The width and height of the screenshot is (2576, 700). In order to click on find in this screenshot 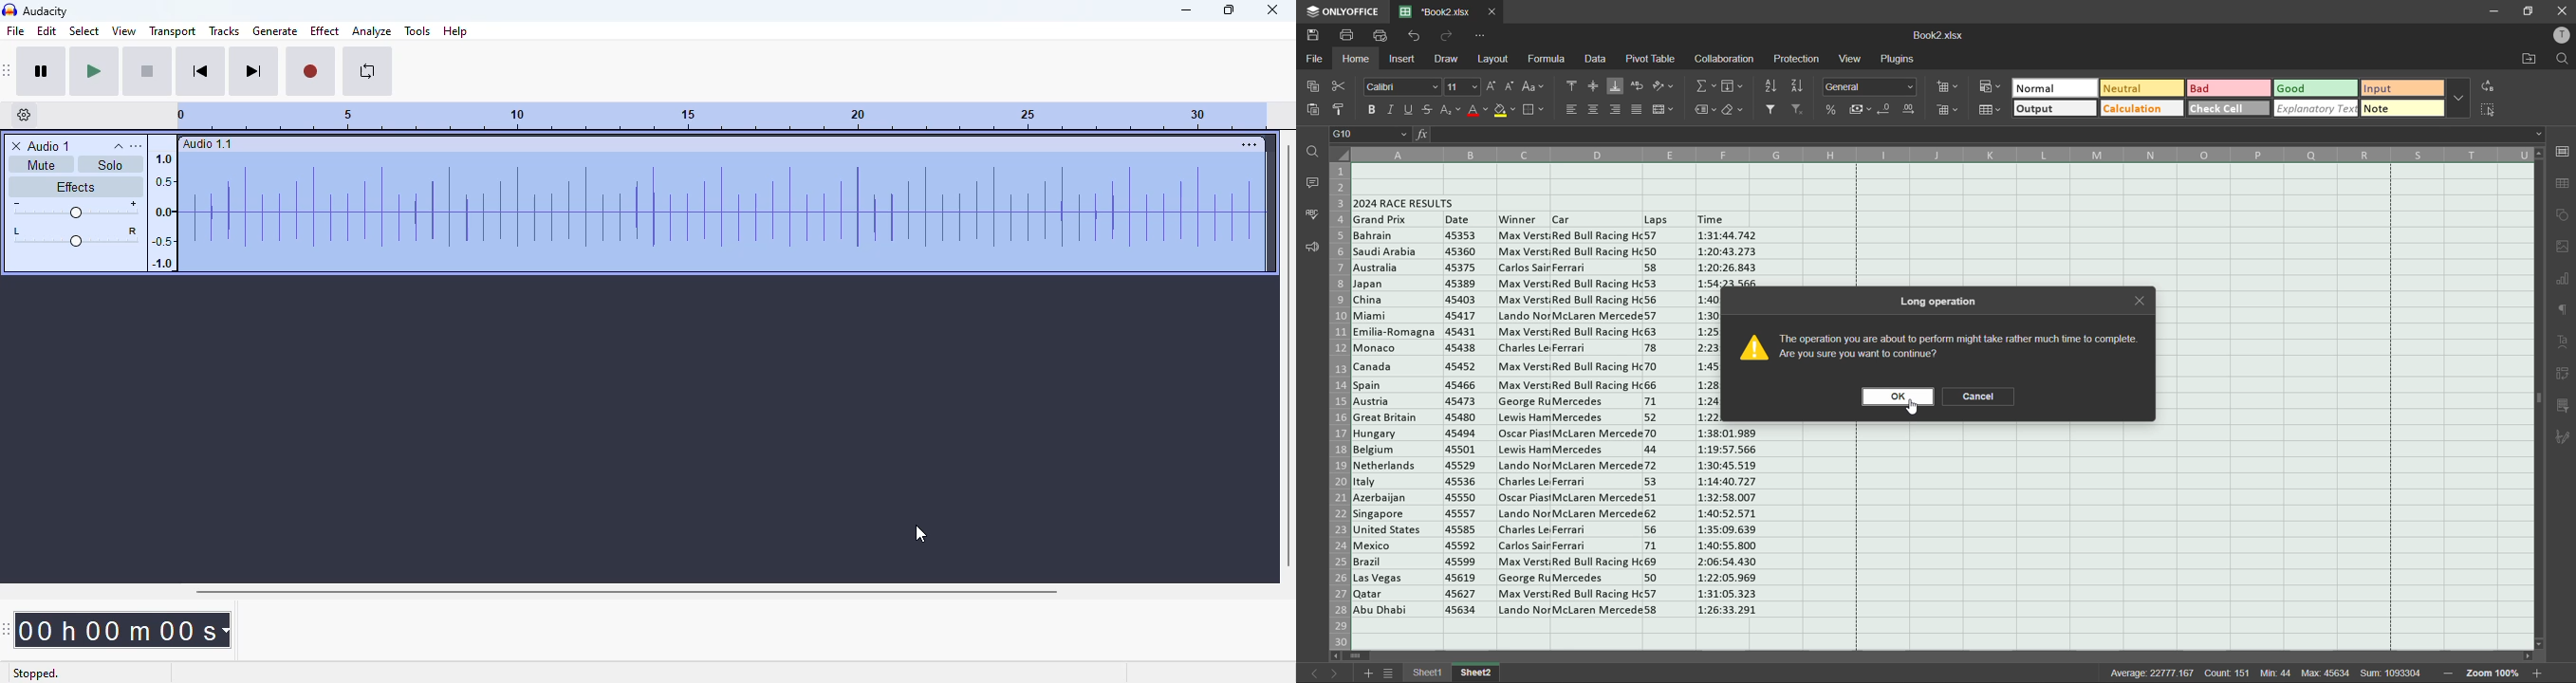, I will do `click(2559, 59)`.